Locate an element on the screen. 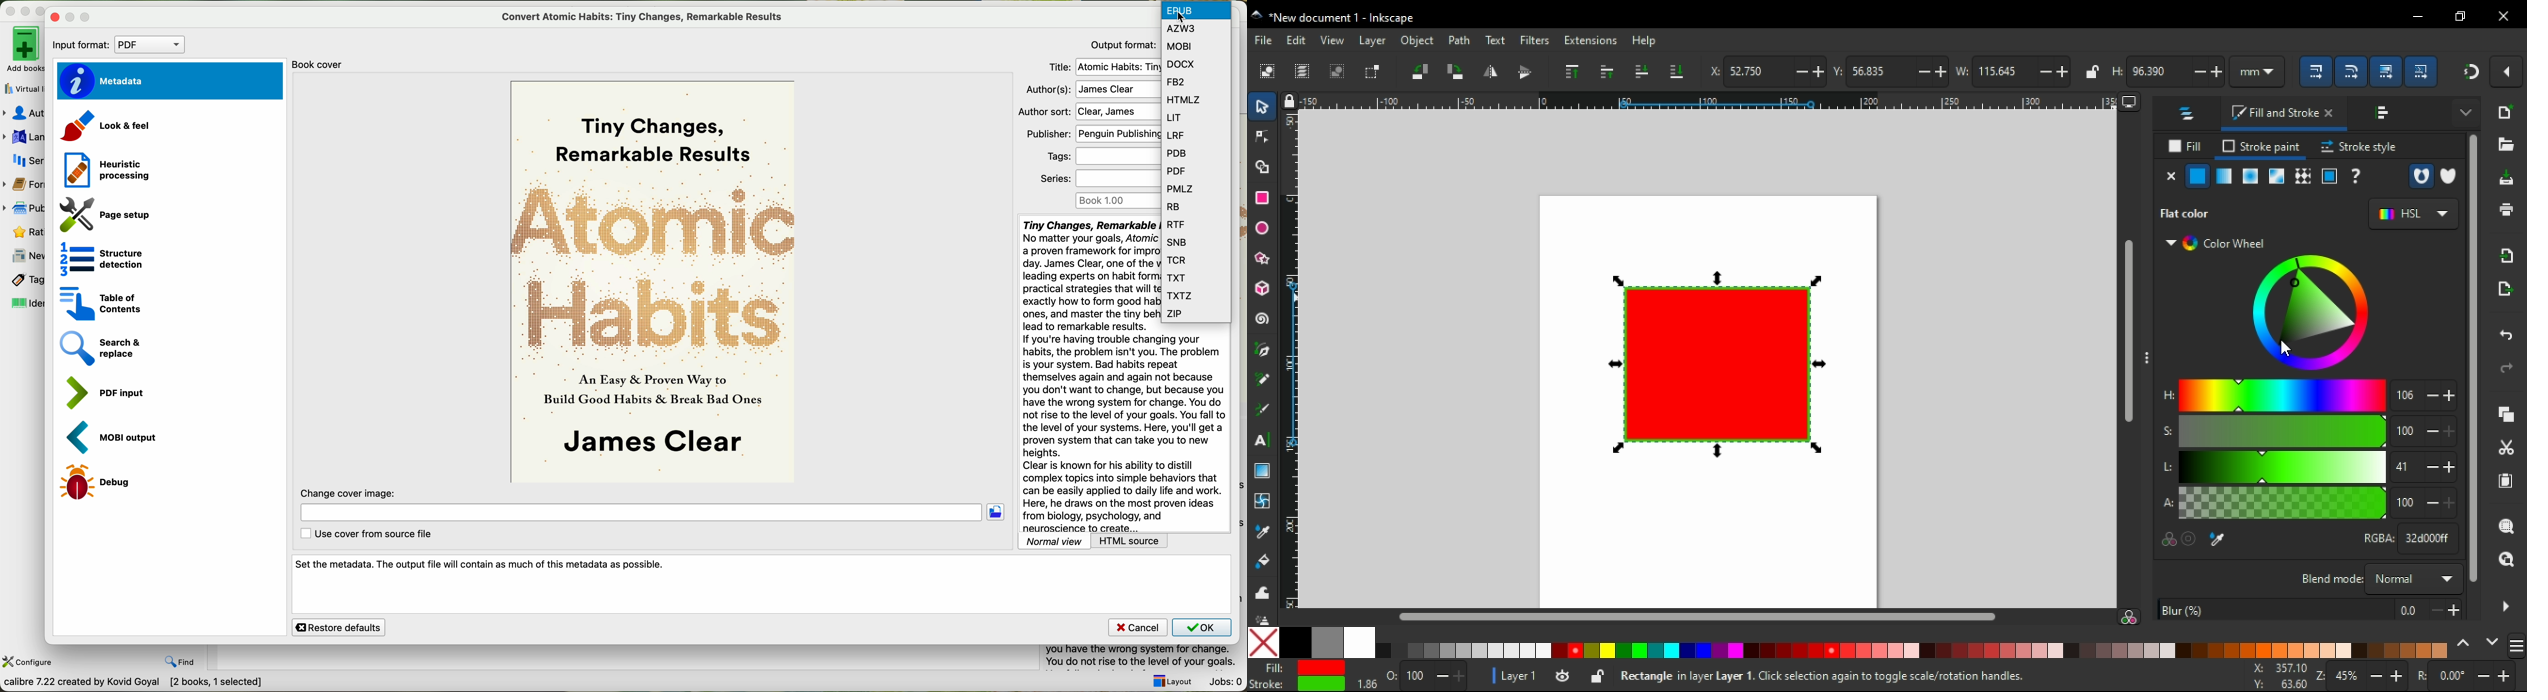  increase/decrease is located at coordinates (1807, 72).